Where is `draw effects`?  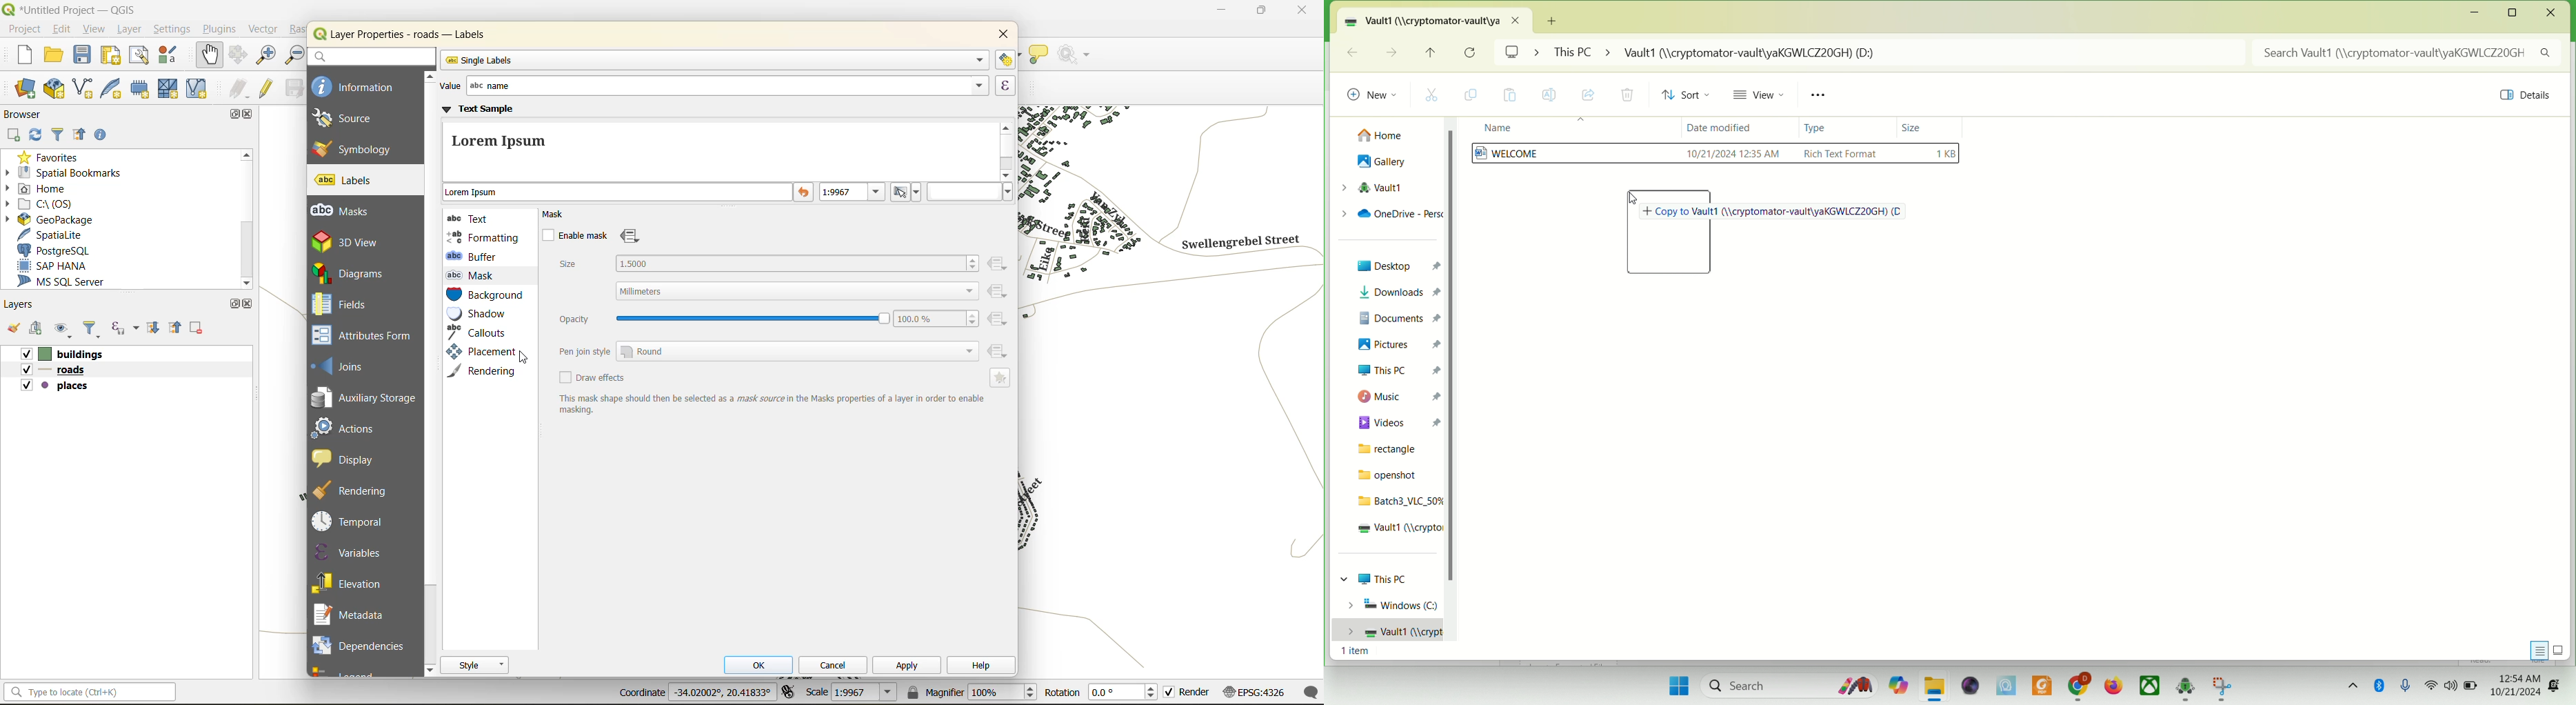
draw effects is located at coordinates (594, 379).